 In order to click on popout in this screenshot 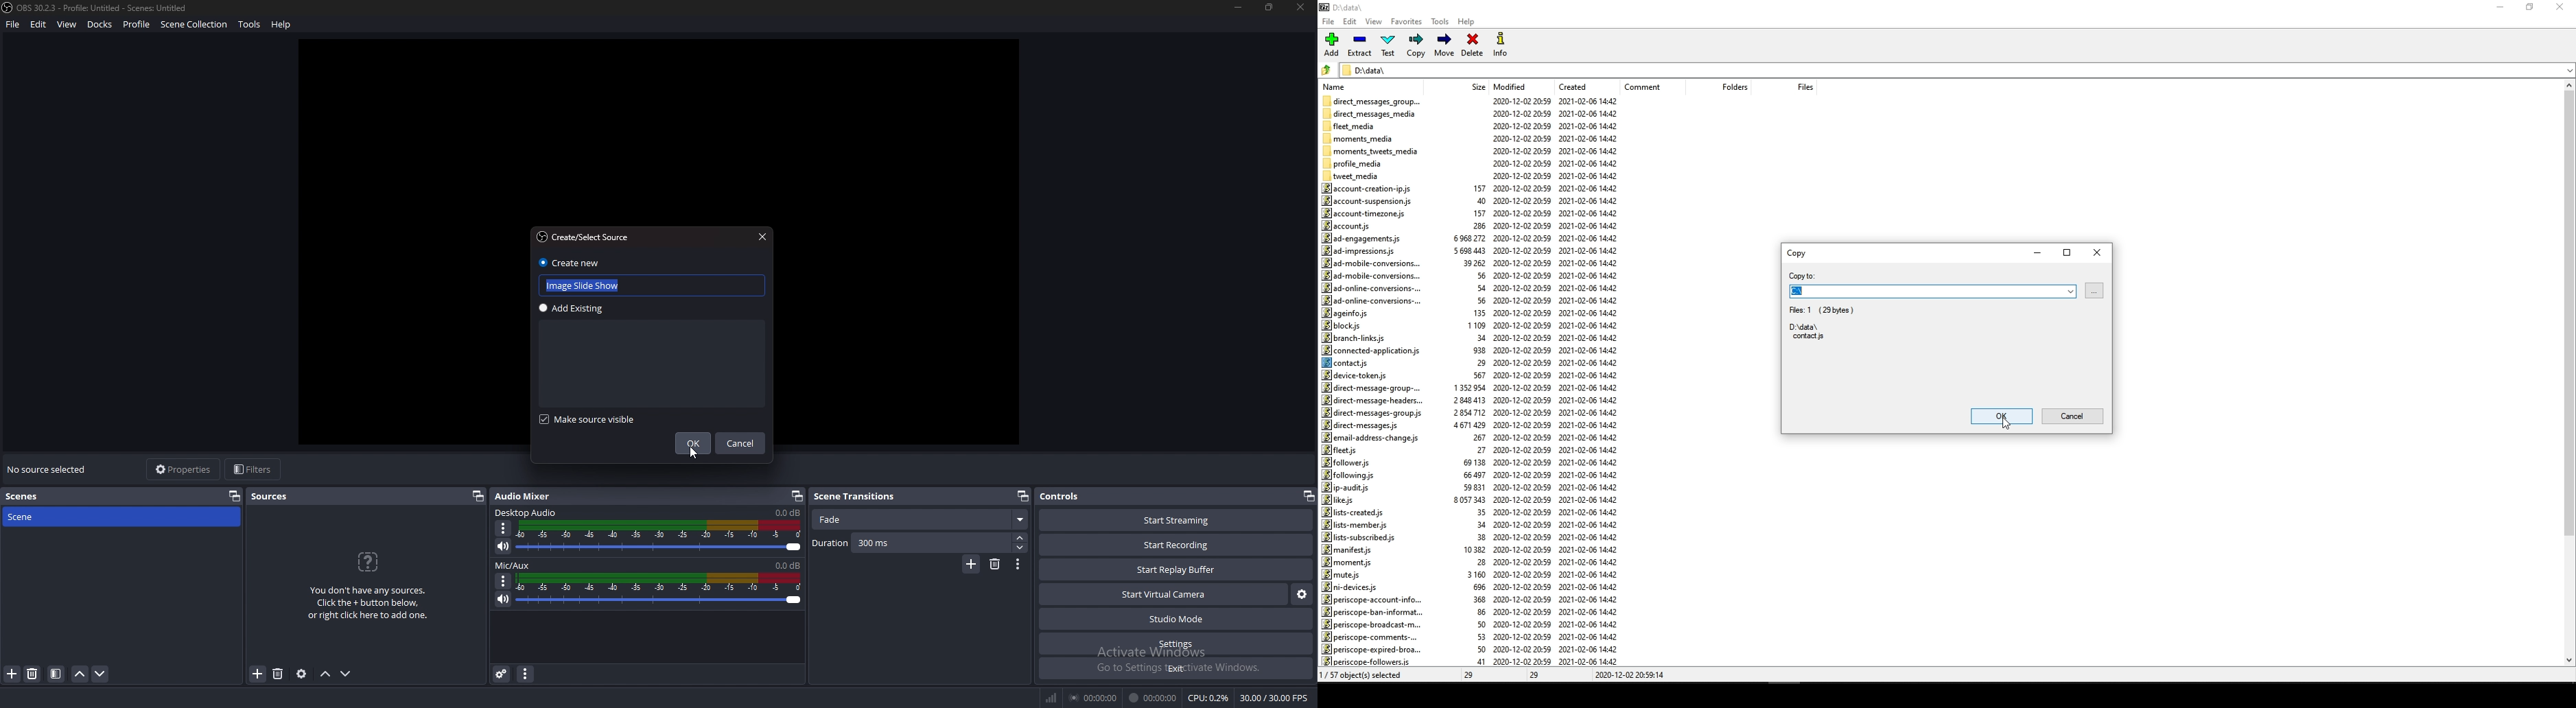, I will do `click(478, 496)`.